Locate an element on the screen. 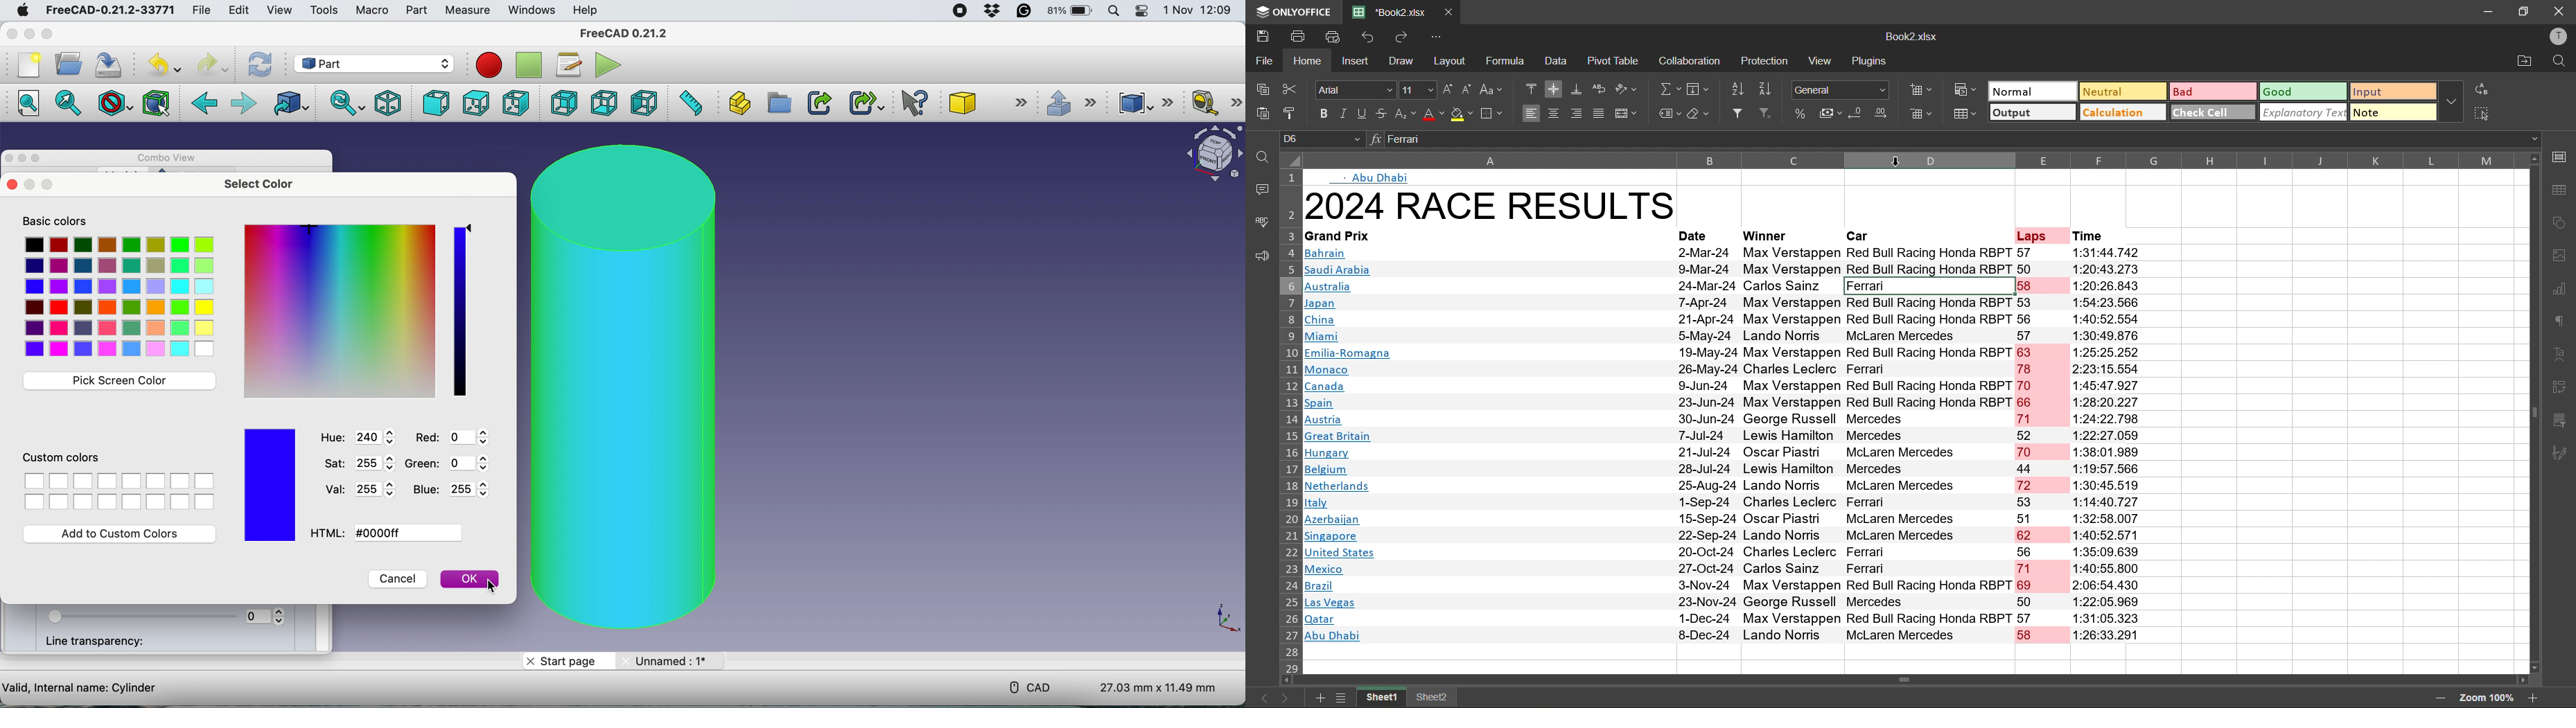  close is located at coordinates (28, 191).